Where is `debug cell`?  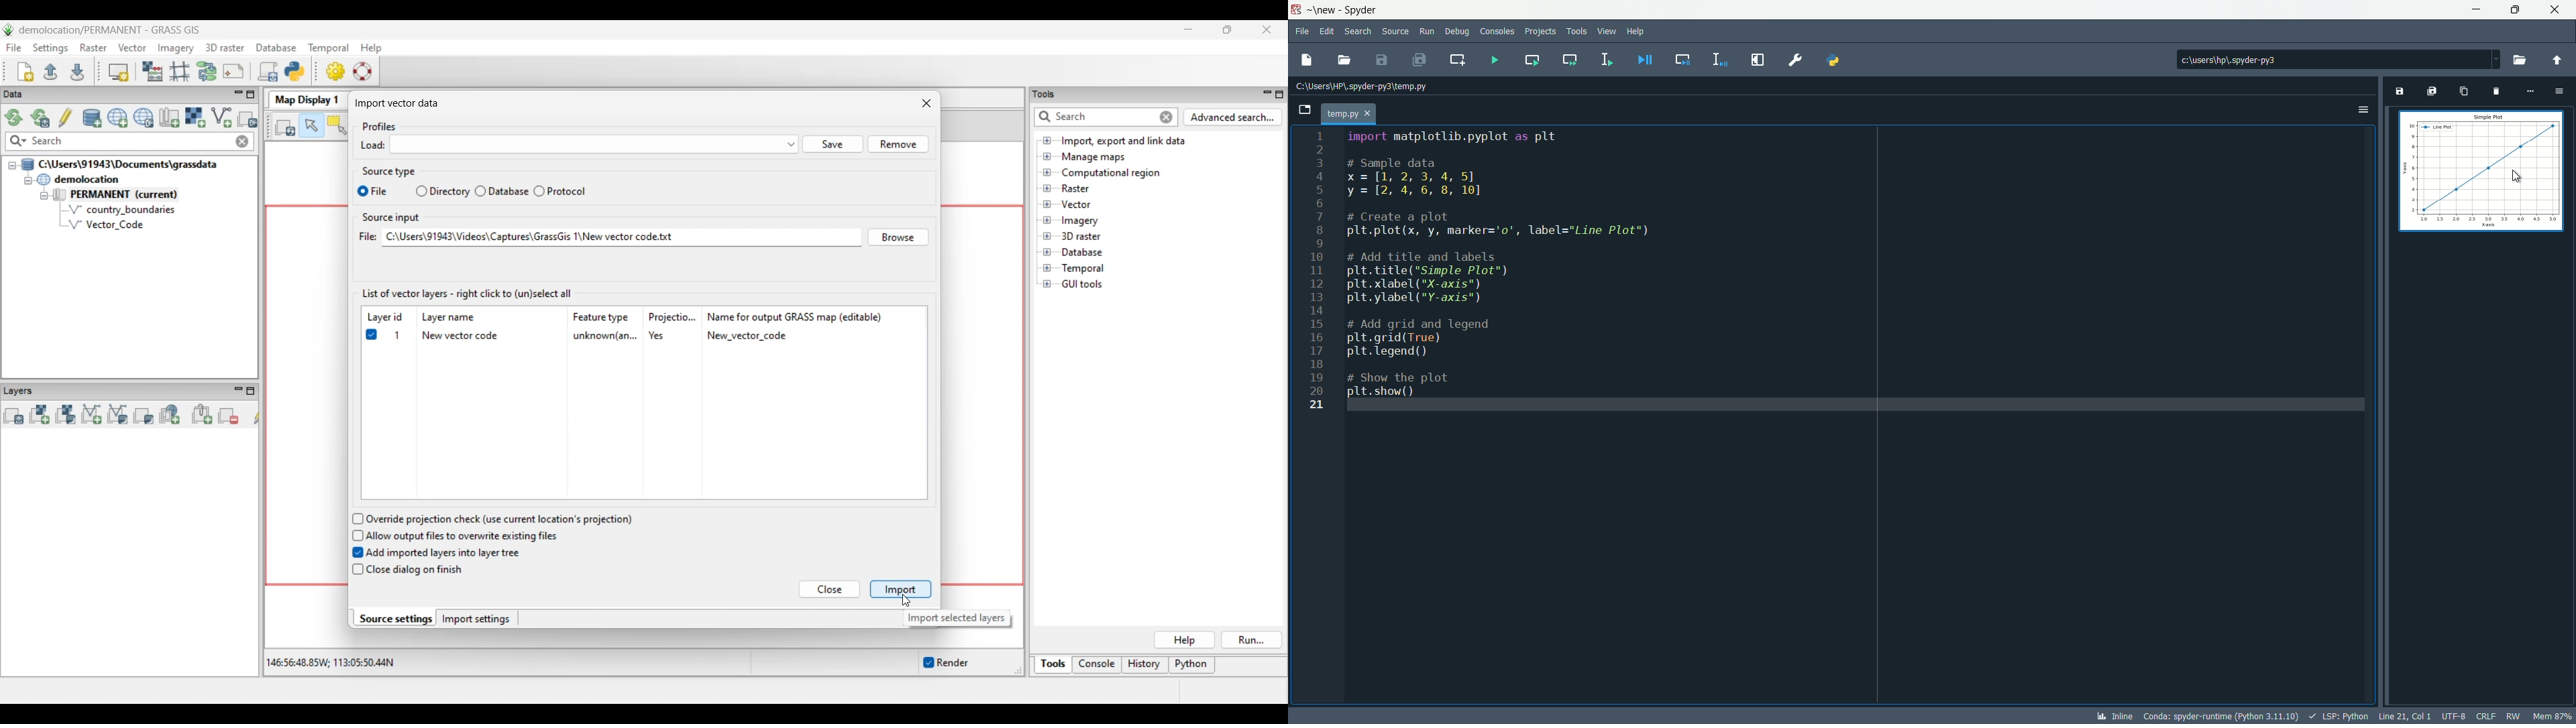
debug cell is located at coordinates (1681, 59).